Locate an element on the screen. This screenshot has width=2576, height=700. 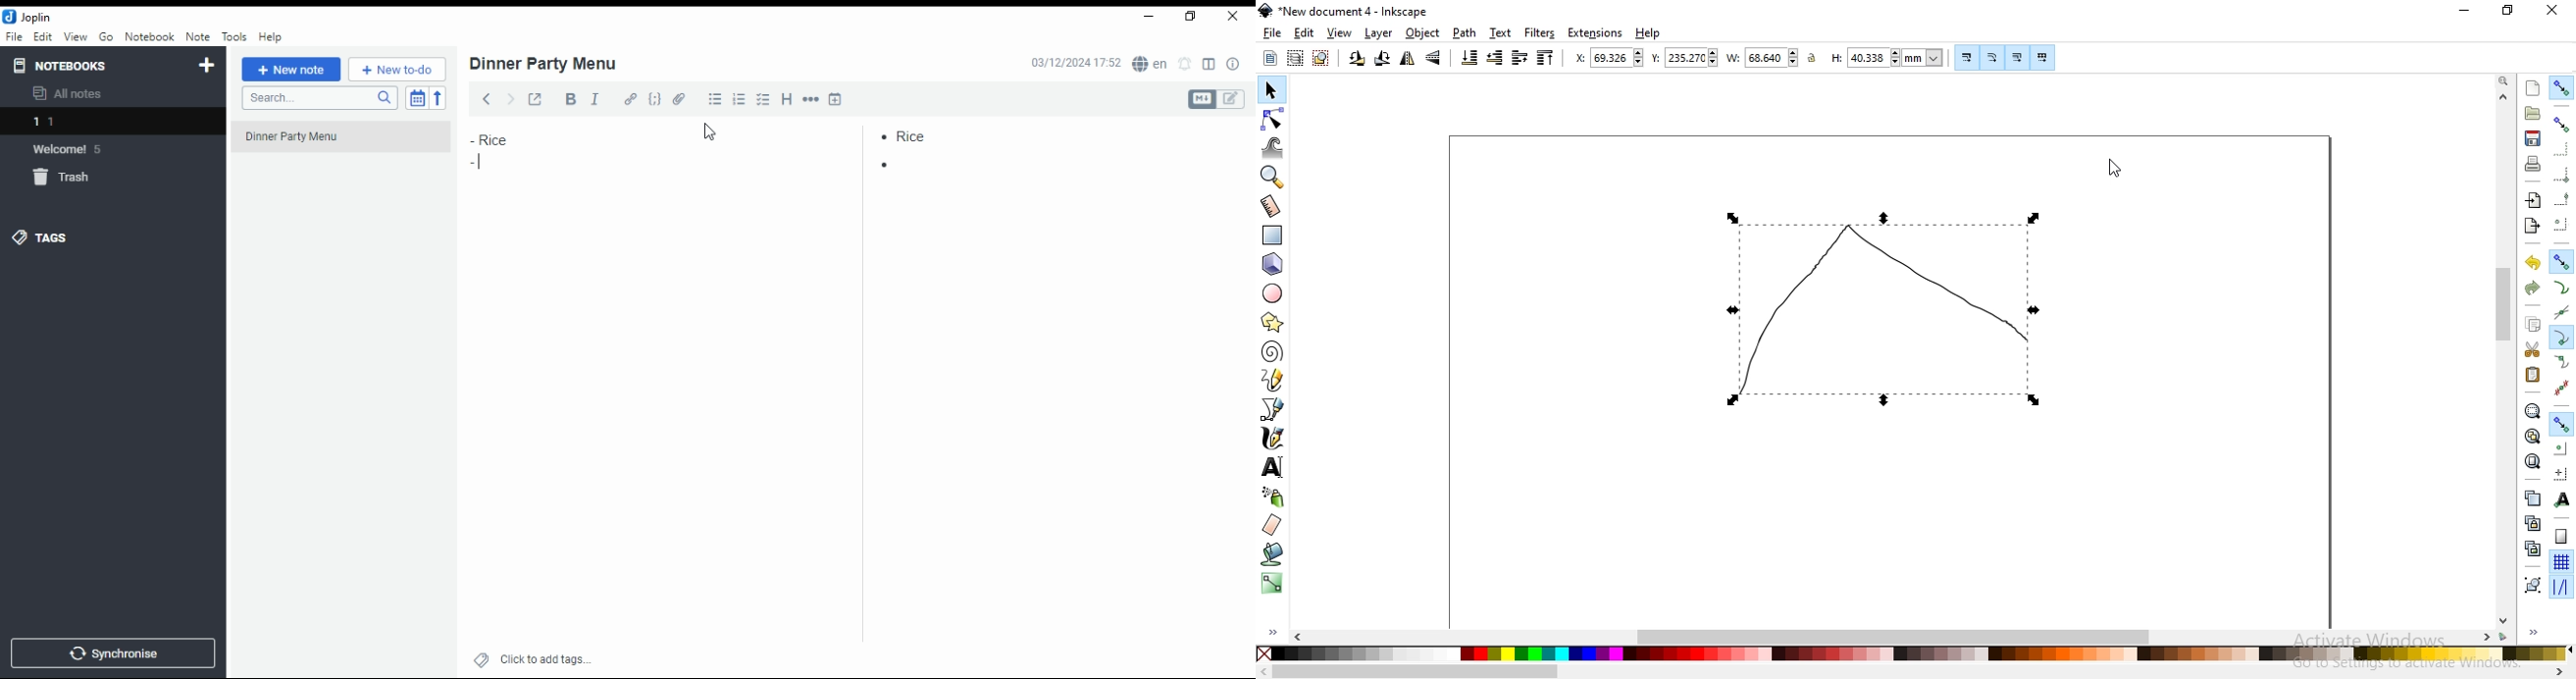
back is located at coordinates (483, 97).